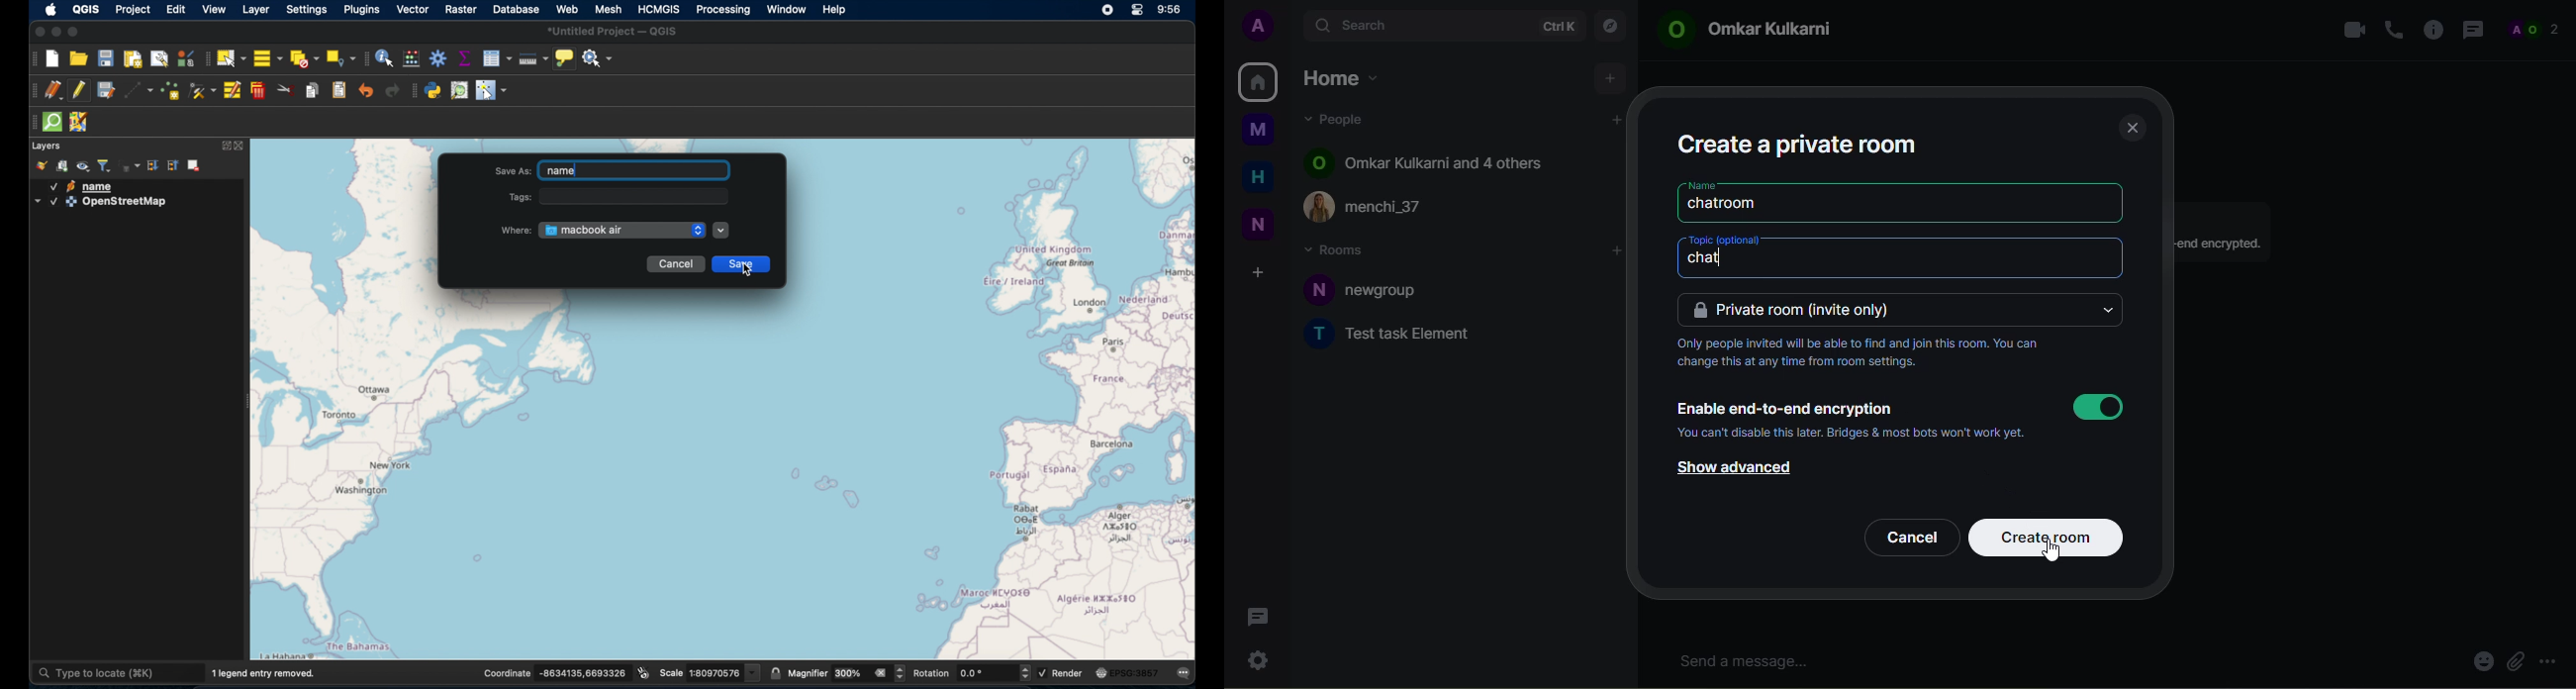 This screenshot has height=700, width=2576. Describe the element at coordinates (2051, 554) in the screenshot. I see `cursor` at that location.